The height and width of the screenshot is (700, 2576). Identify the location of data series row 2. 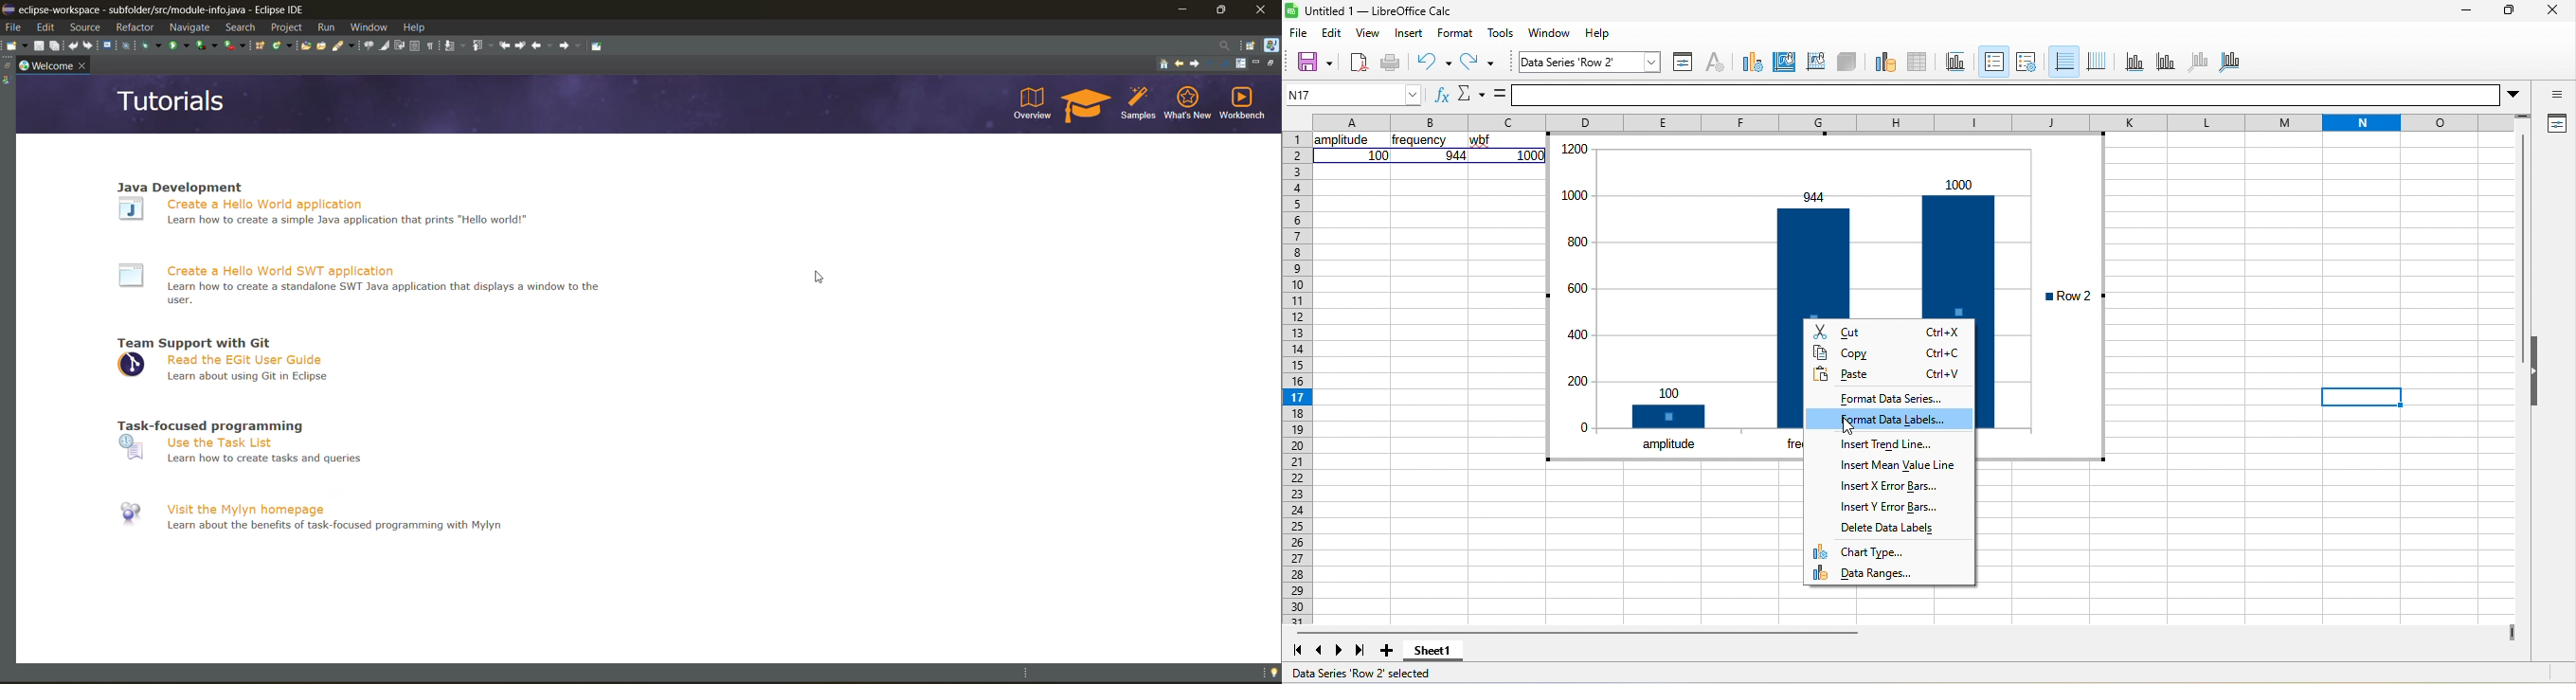
(1591, 62).